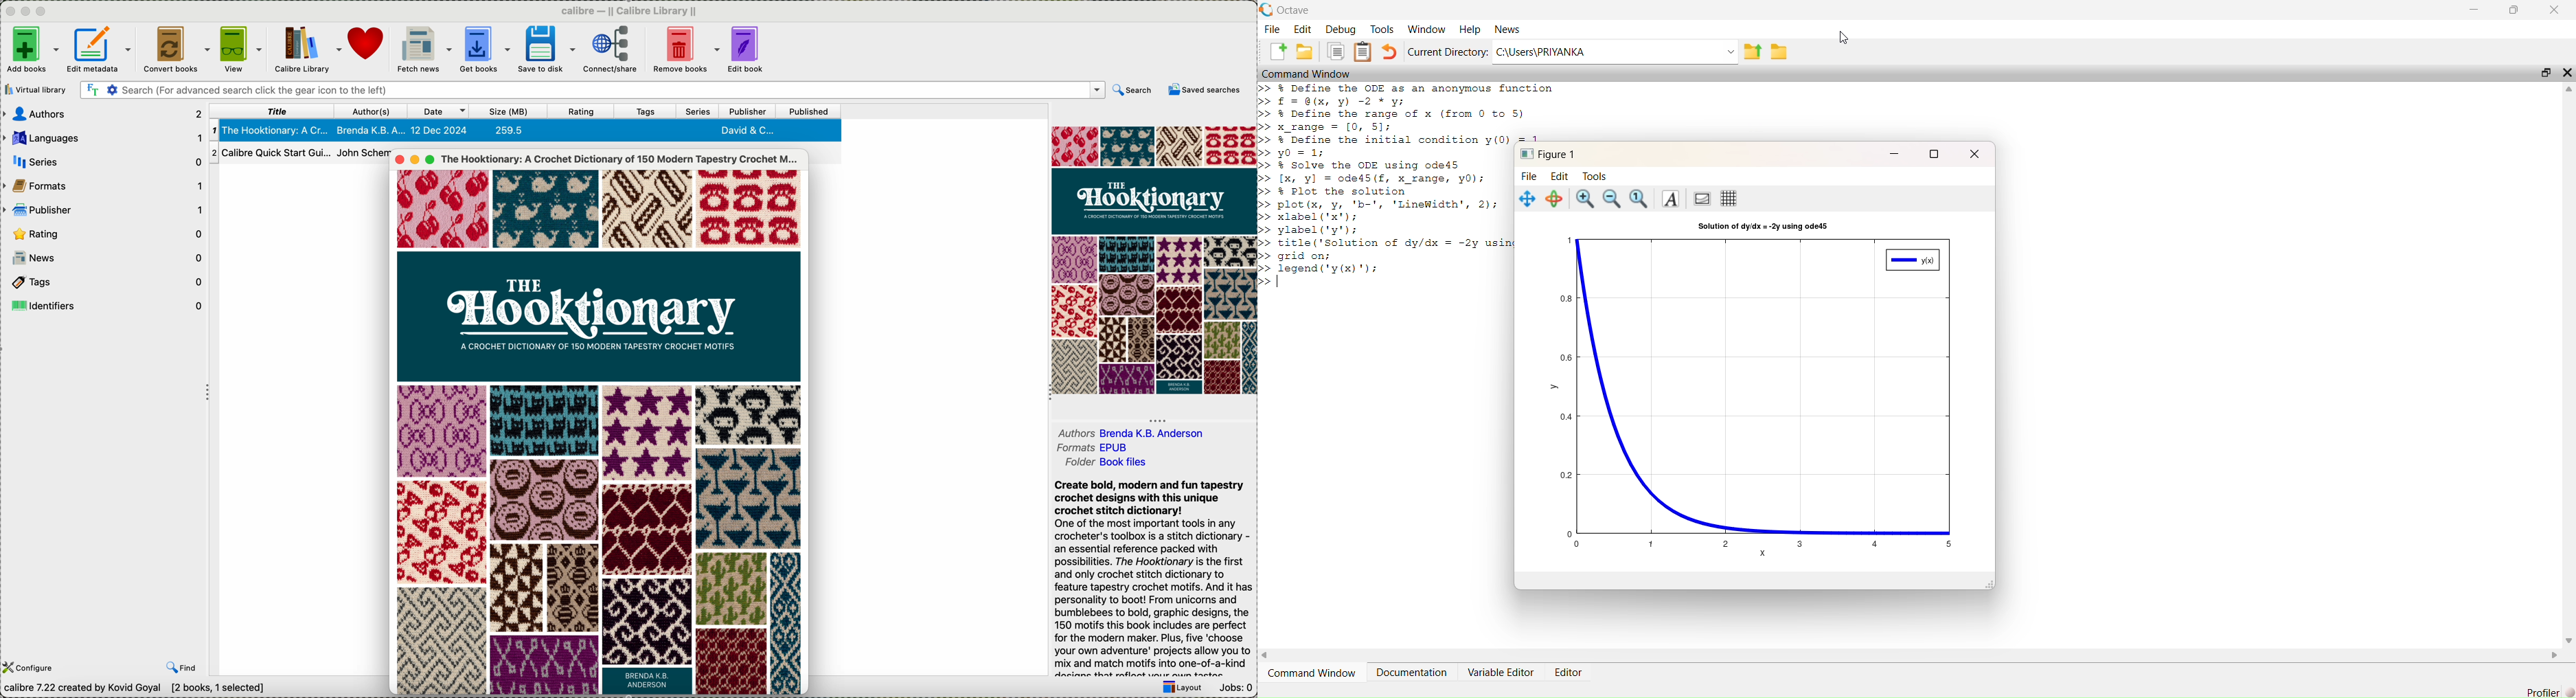 Image resolution: width=2576 pixels, height=700 pixels. I want to click on Editor, so click(1569, 672).